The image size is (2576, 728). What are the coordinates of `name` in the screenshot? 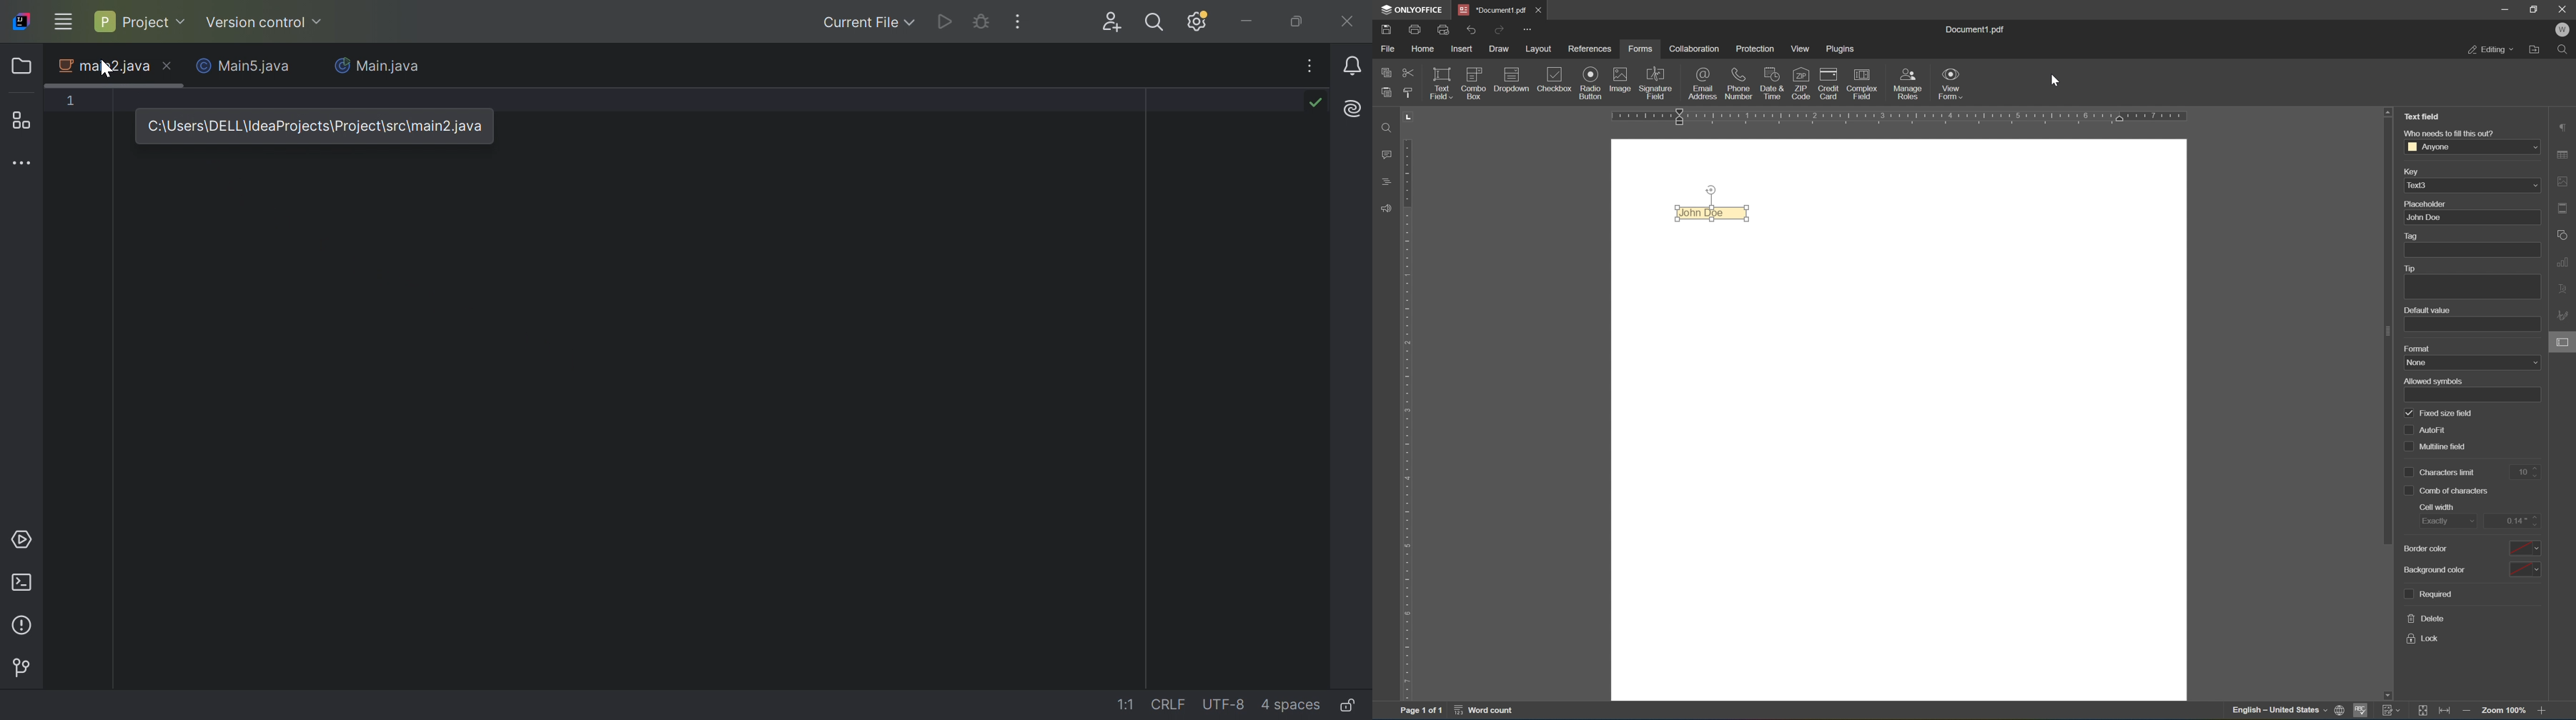 It's located at (2442, 361).